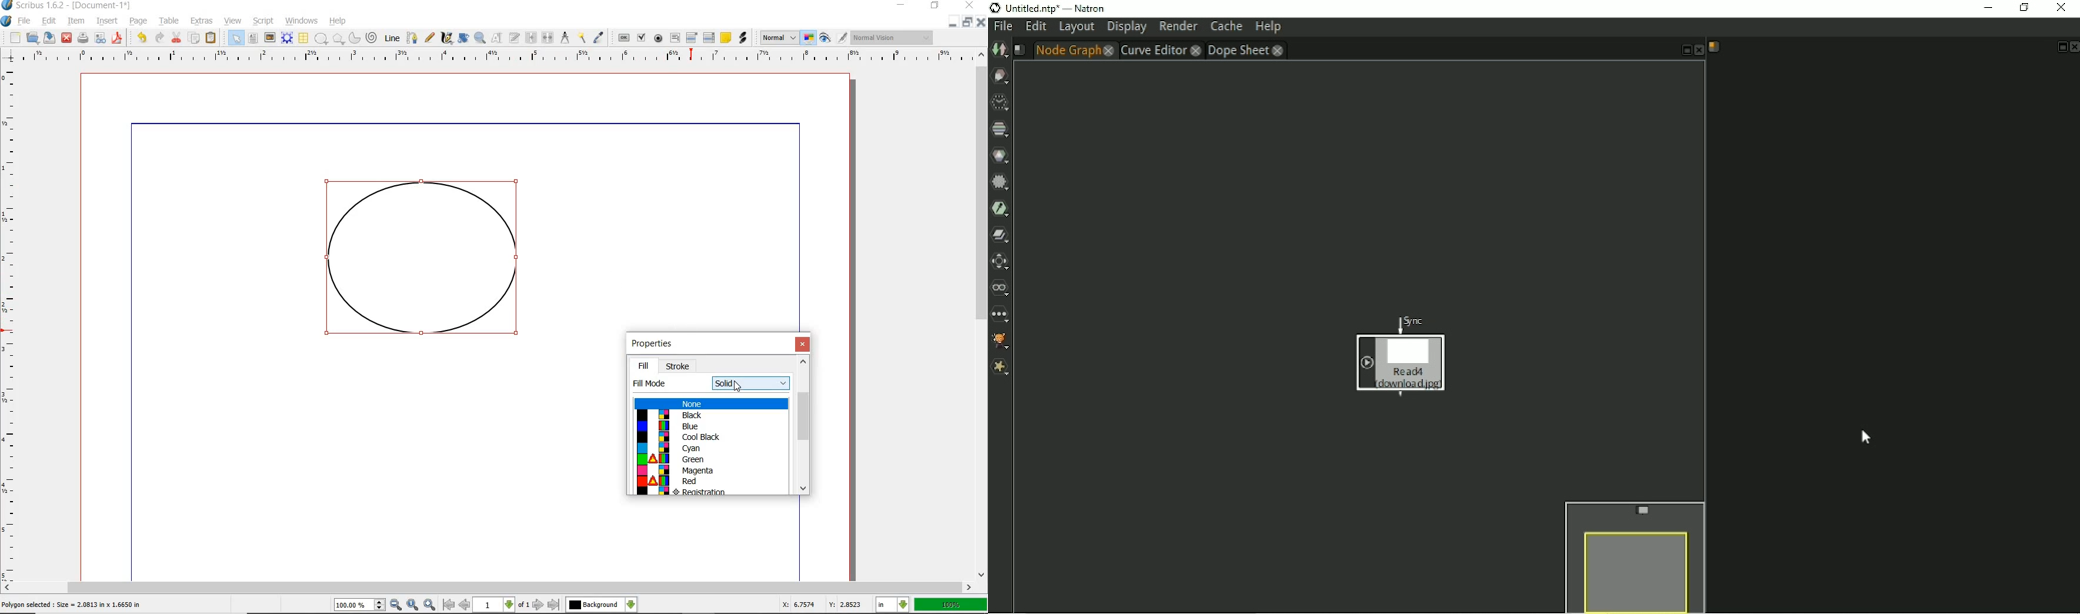 This screenshot has width=2100, height=616. What do you see at coordinates (195, 38) in the screenshot?
I see `COPY` at bounding box center [195, 38].